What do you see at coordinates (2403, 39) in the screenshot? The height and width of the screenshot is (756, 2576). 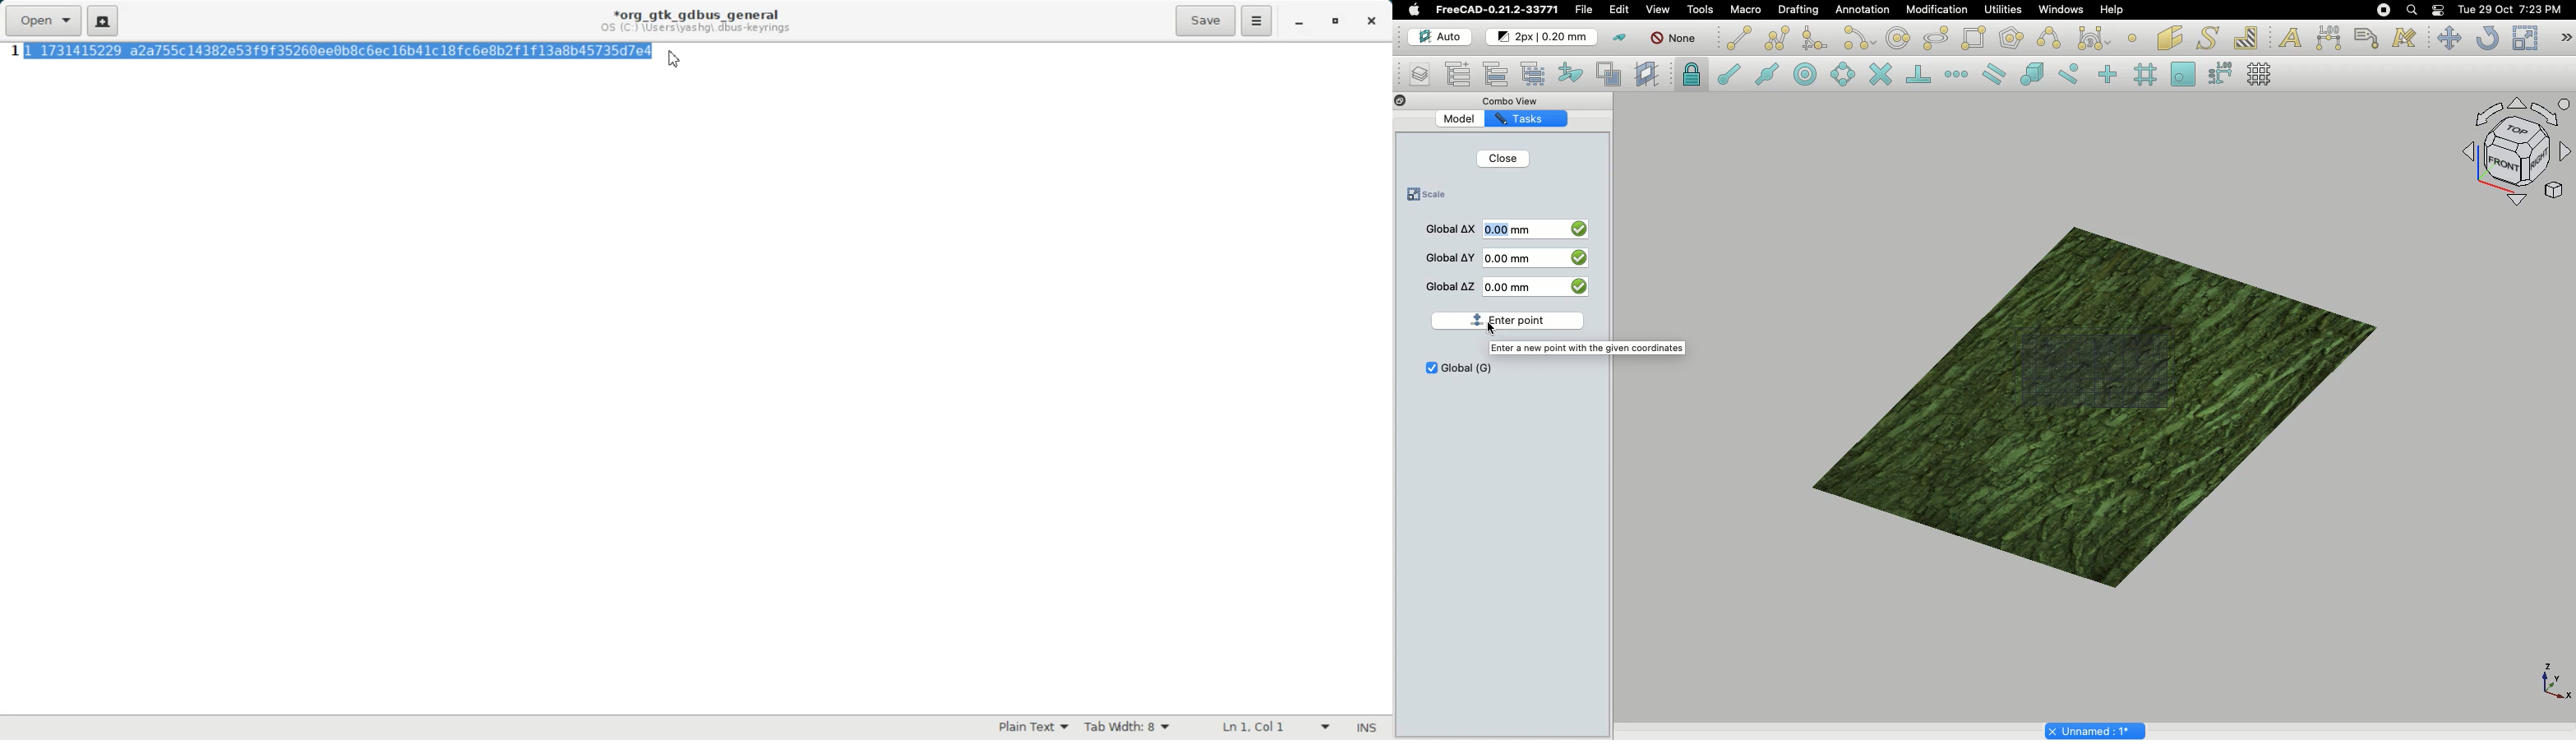 I see `Annotation styles` at bounding box center [2403, 39].